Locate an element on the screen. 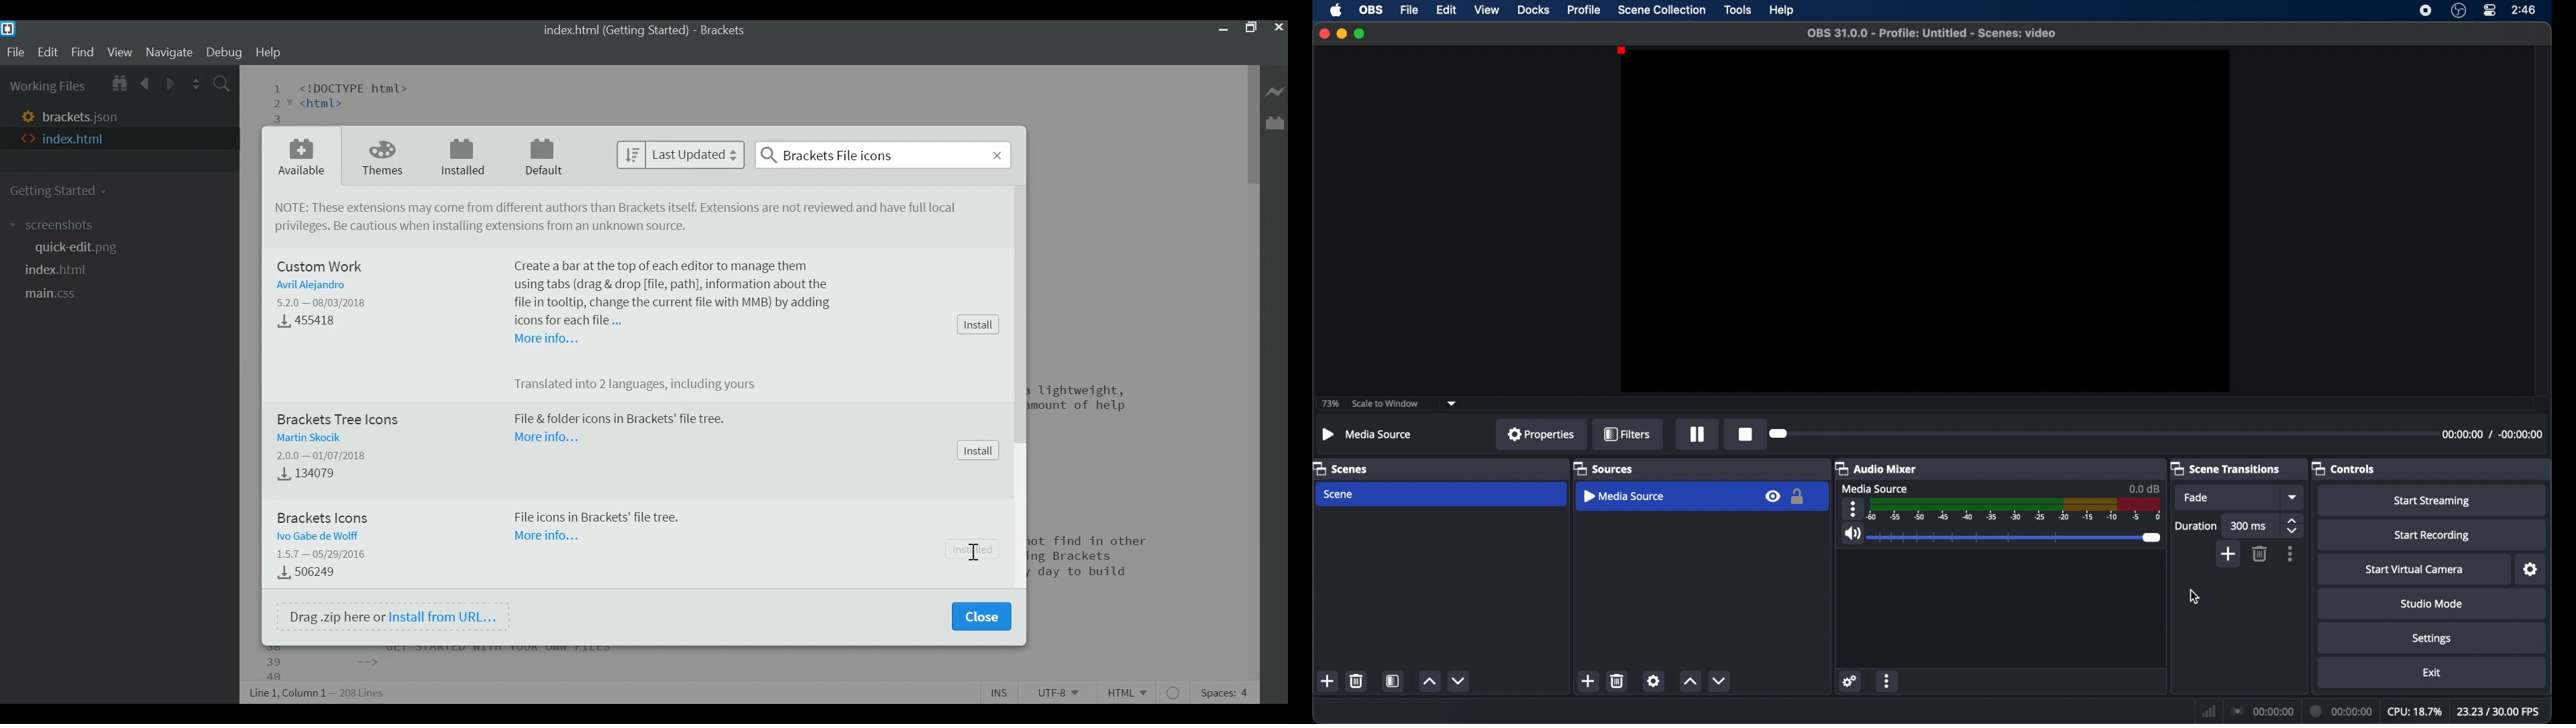 The image size is (2576, 728). Install is located at coordinates (977, 450).